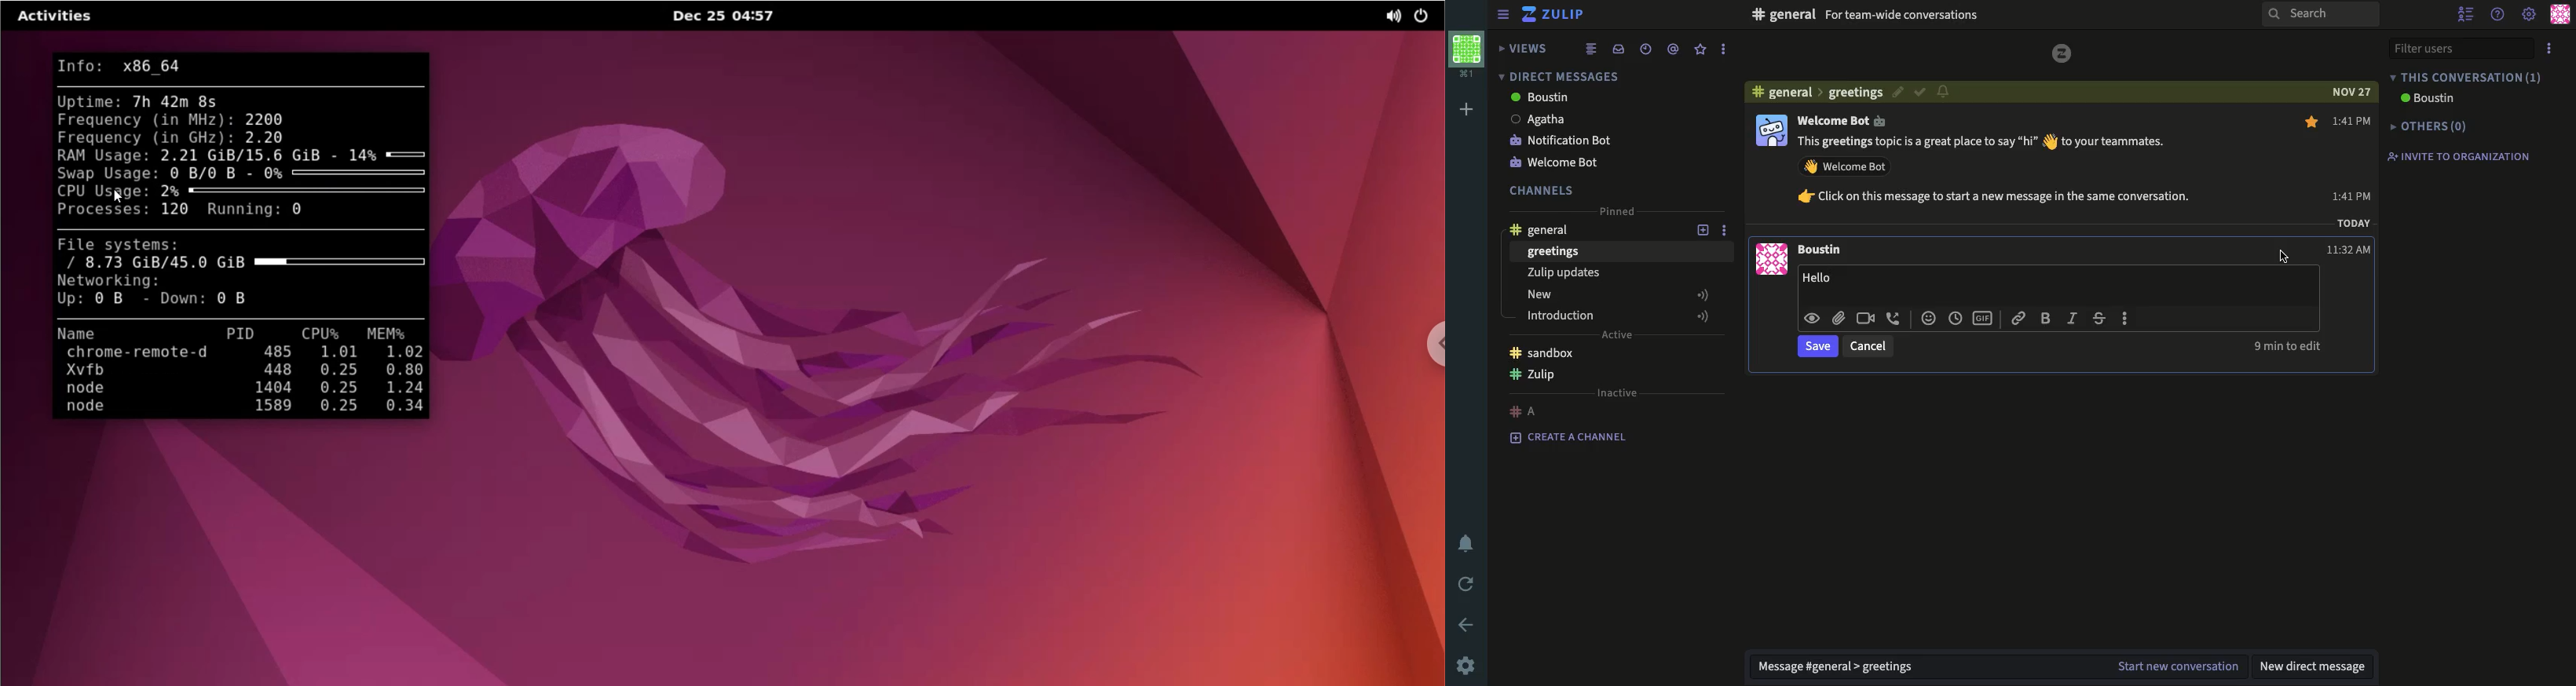 This screenshot has height=700, width=2576. Describe the element at coordinates (1945, 93) in the screenshot. I see `notification ` at that location.